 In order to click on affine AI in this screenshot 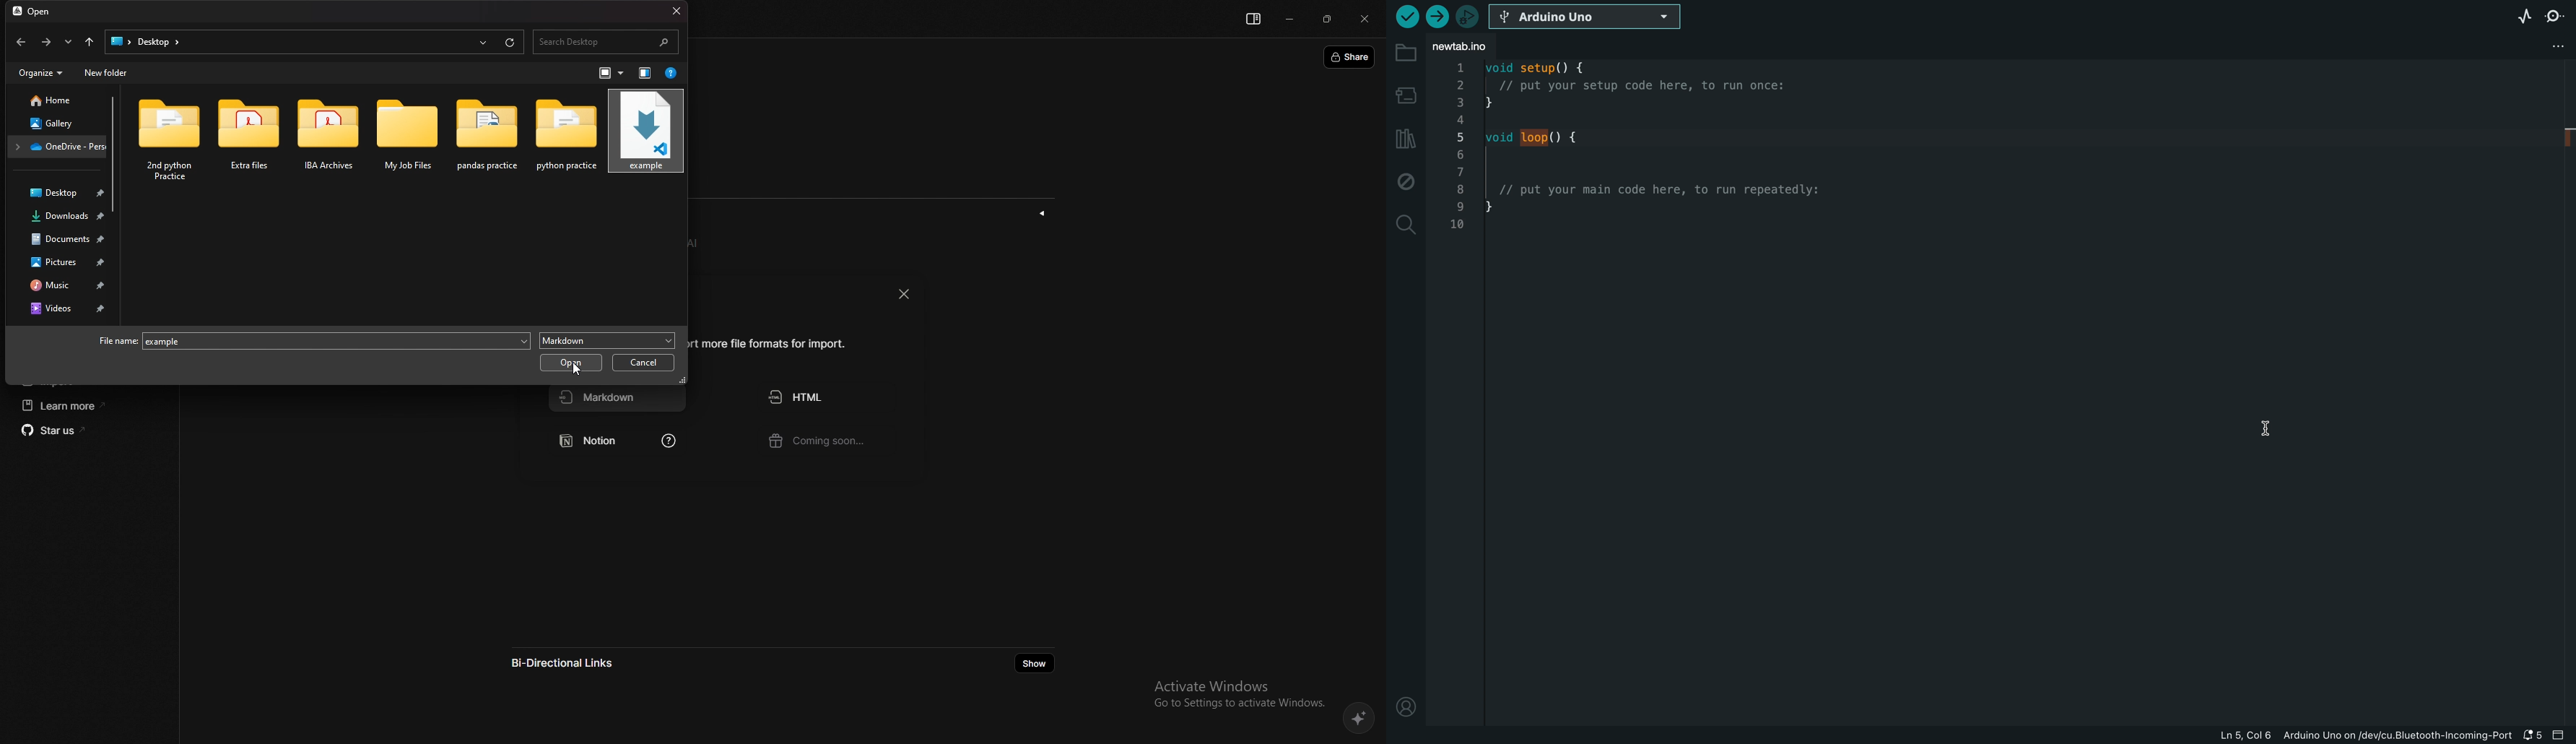, I will do `click(1359, 717)`.